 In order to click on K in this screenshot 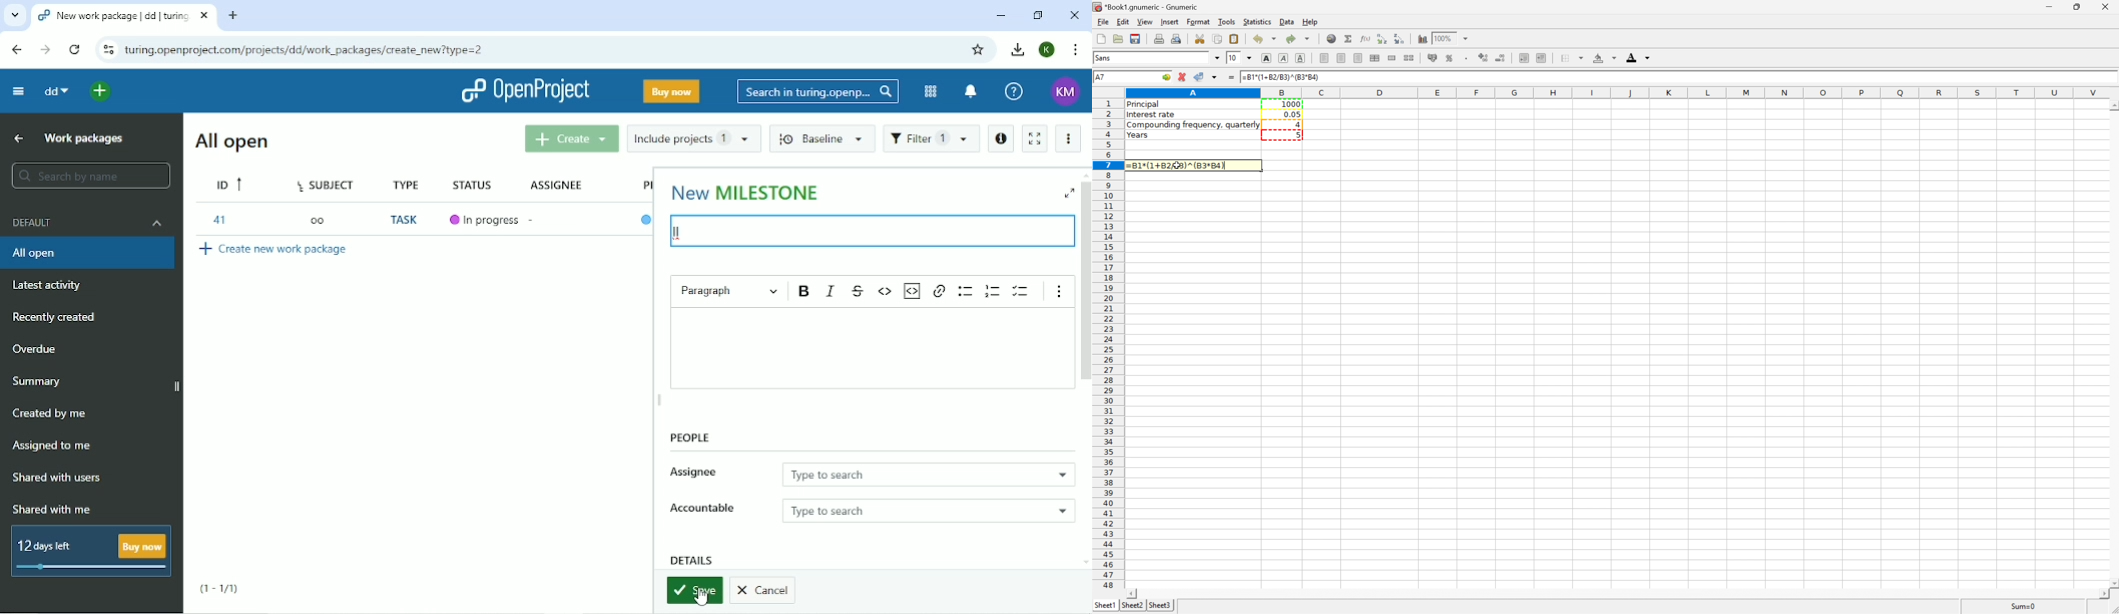, I will do `click(1048, 50)`.